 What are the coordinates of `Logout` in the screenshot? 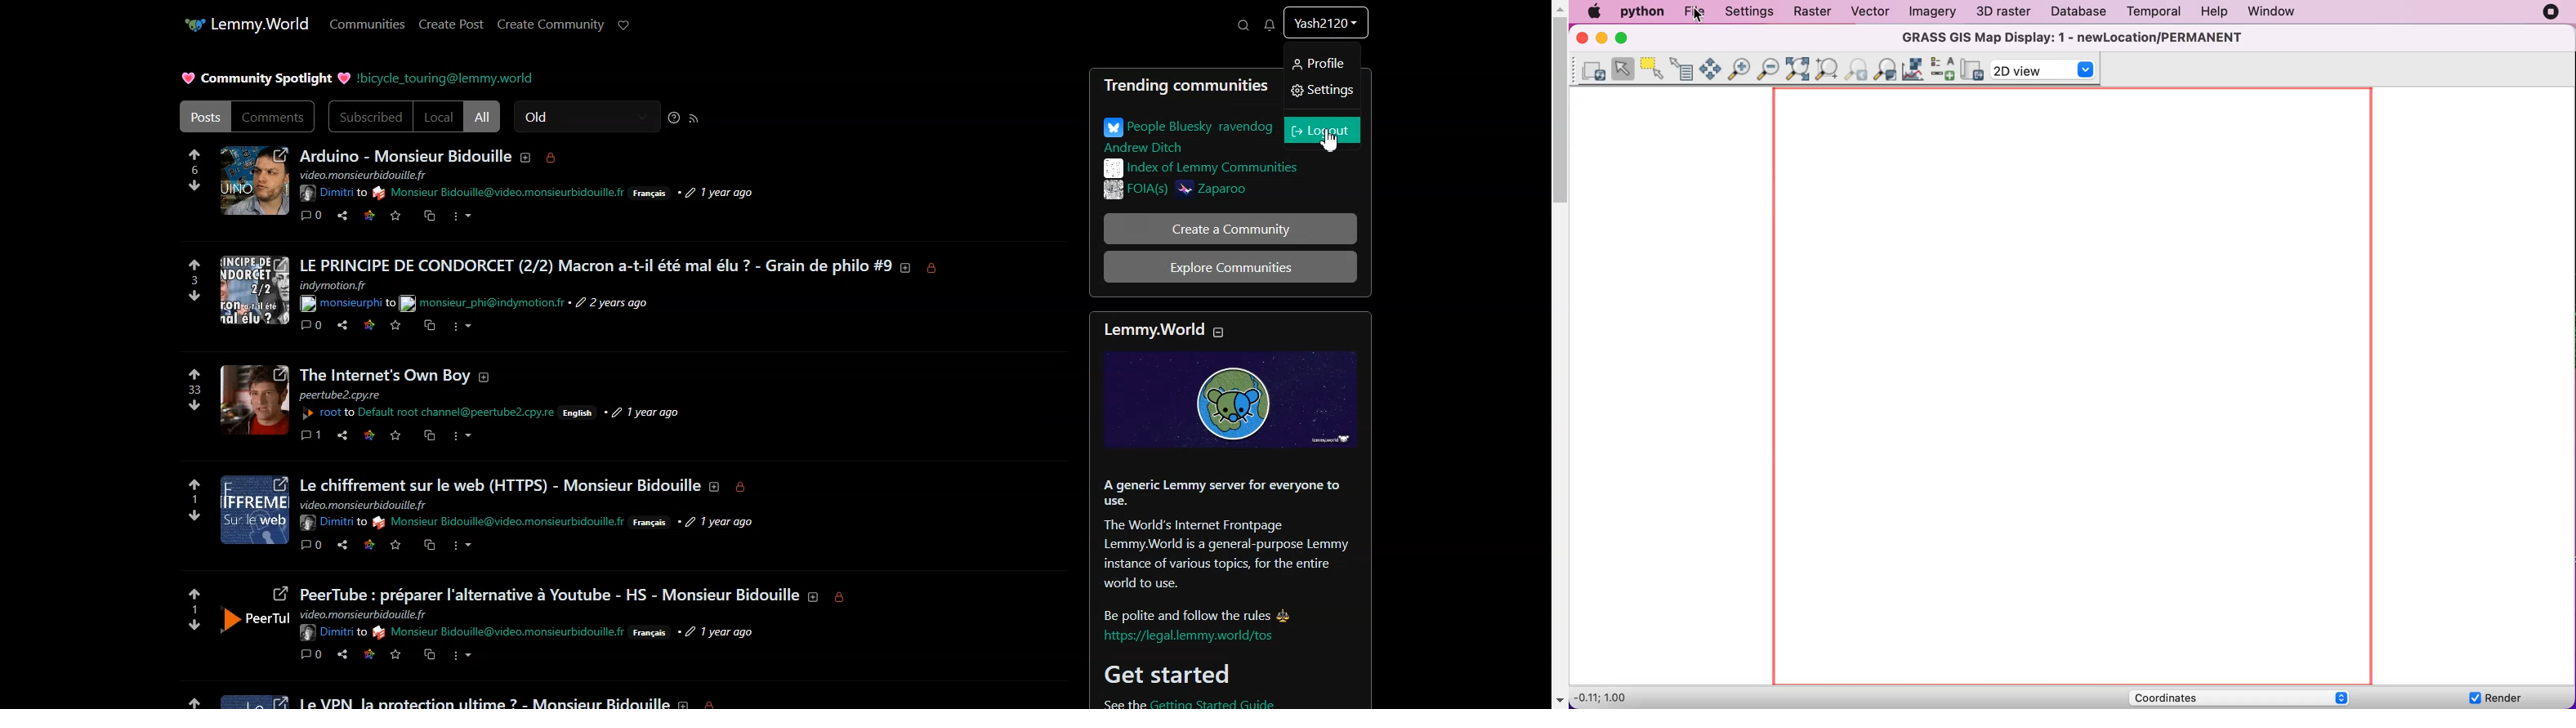 It's located at (1324, 131).